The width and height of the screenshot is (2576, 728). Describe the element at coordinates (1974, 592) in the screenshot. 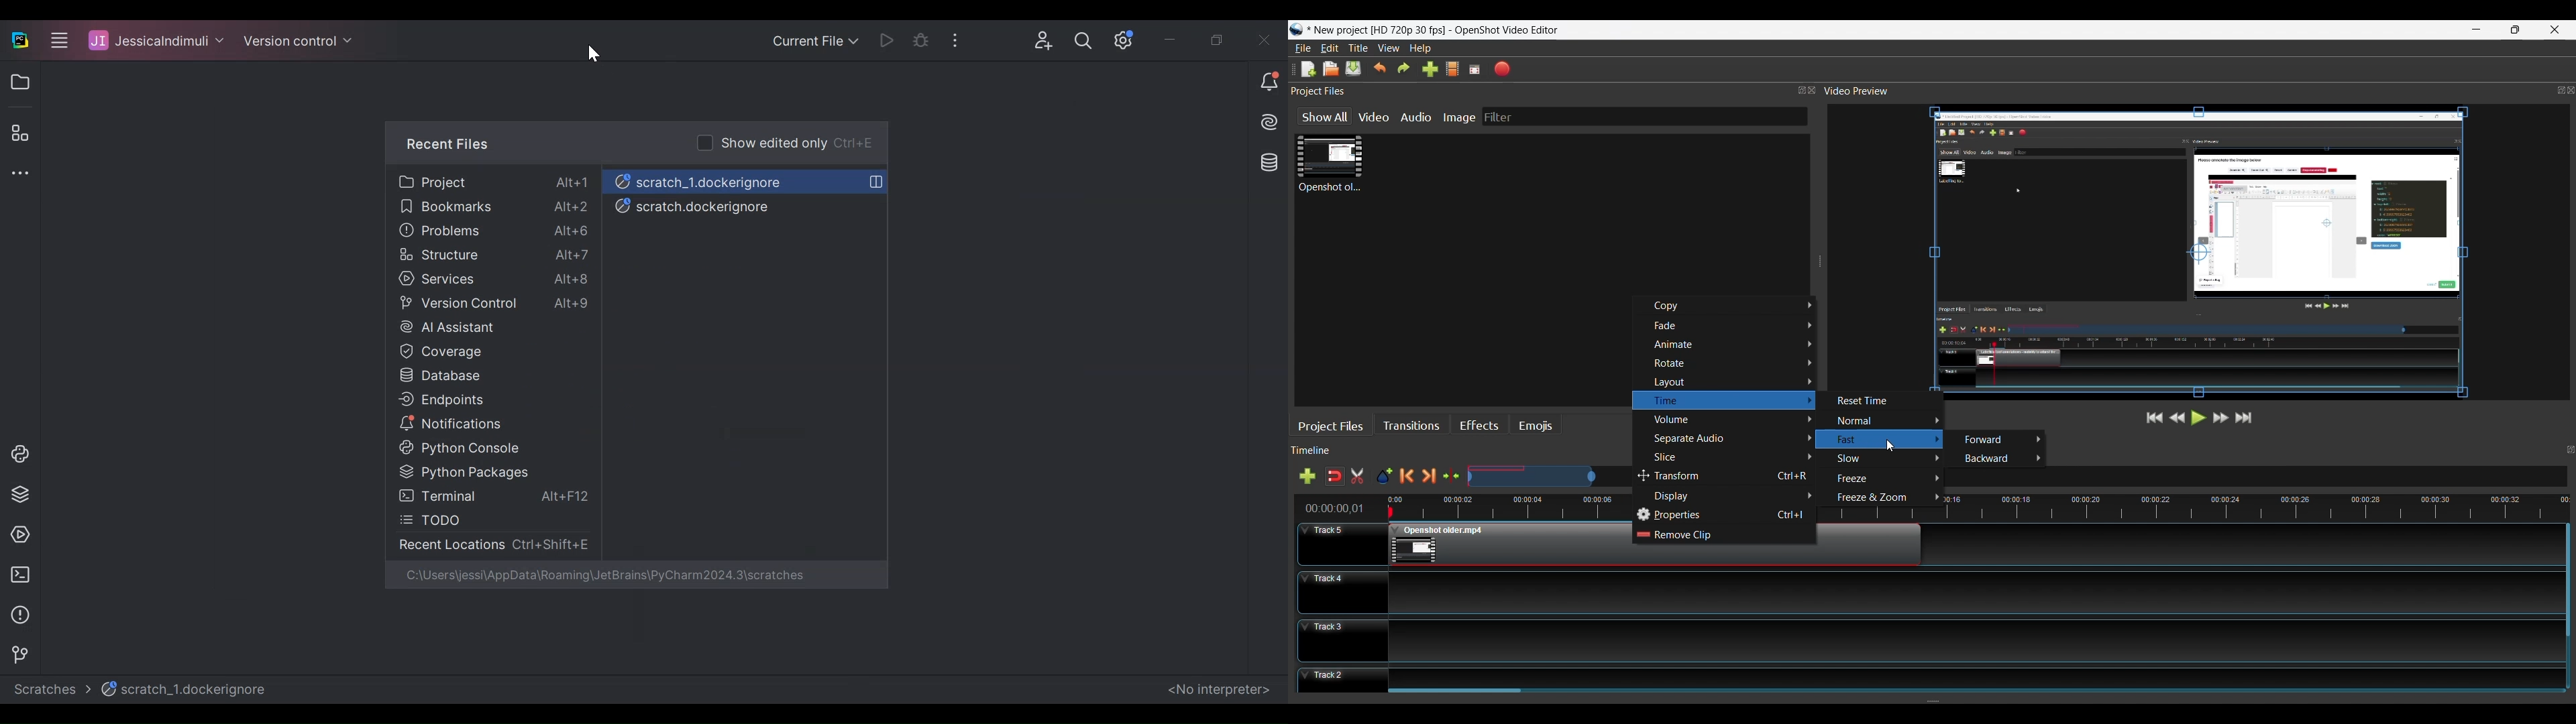

I see `Track Panel` at that location.